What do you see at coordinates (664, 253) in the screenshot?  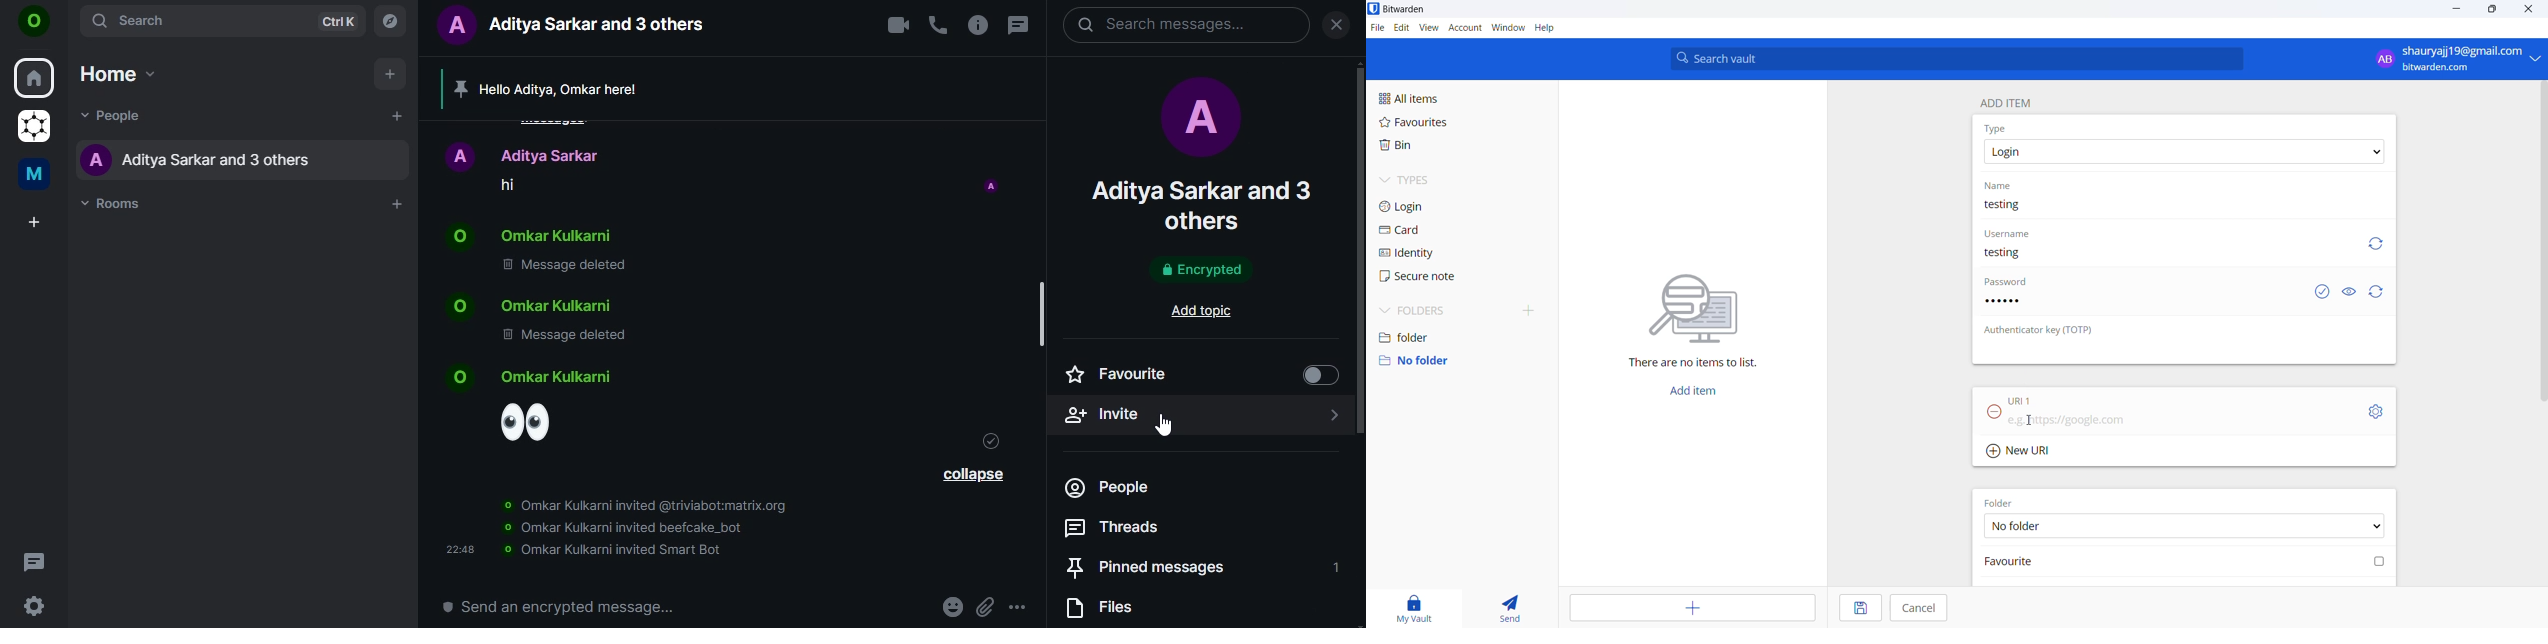 I see ` chat messages` at bounding box center [664, 253].